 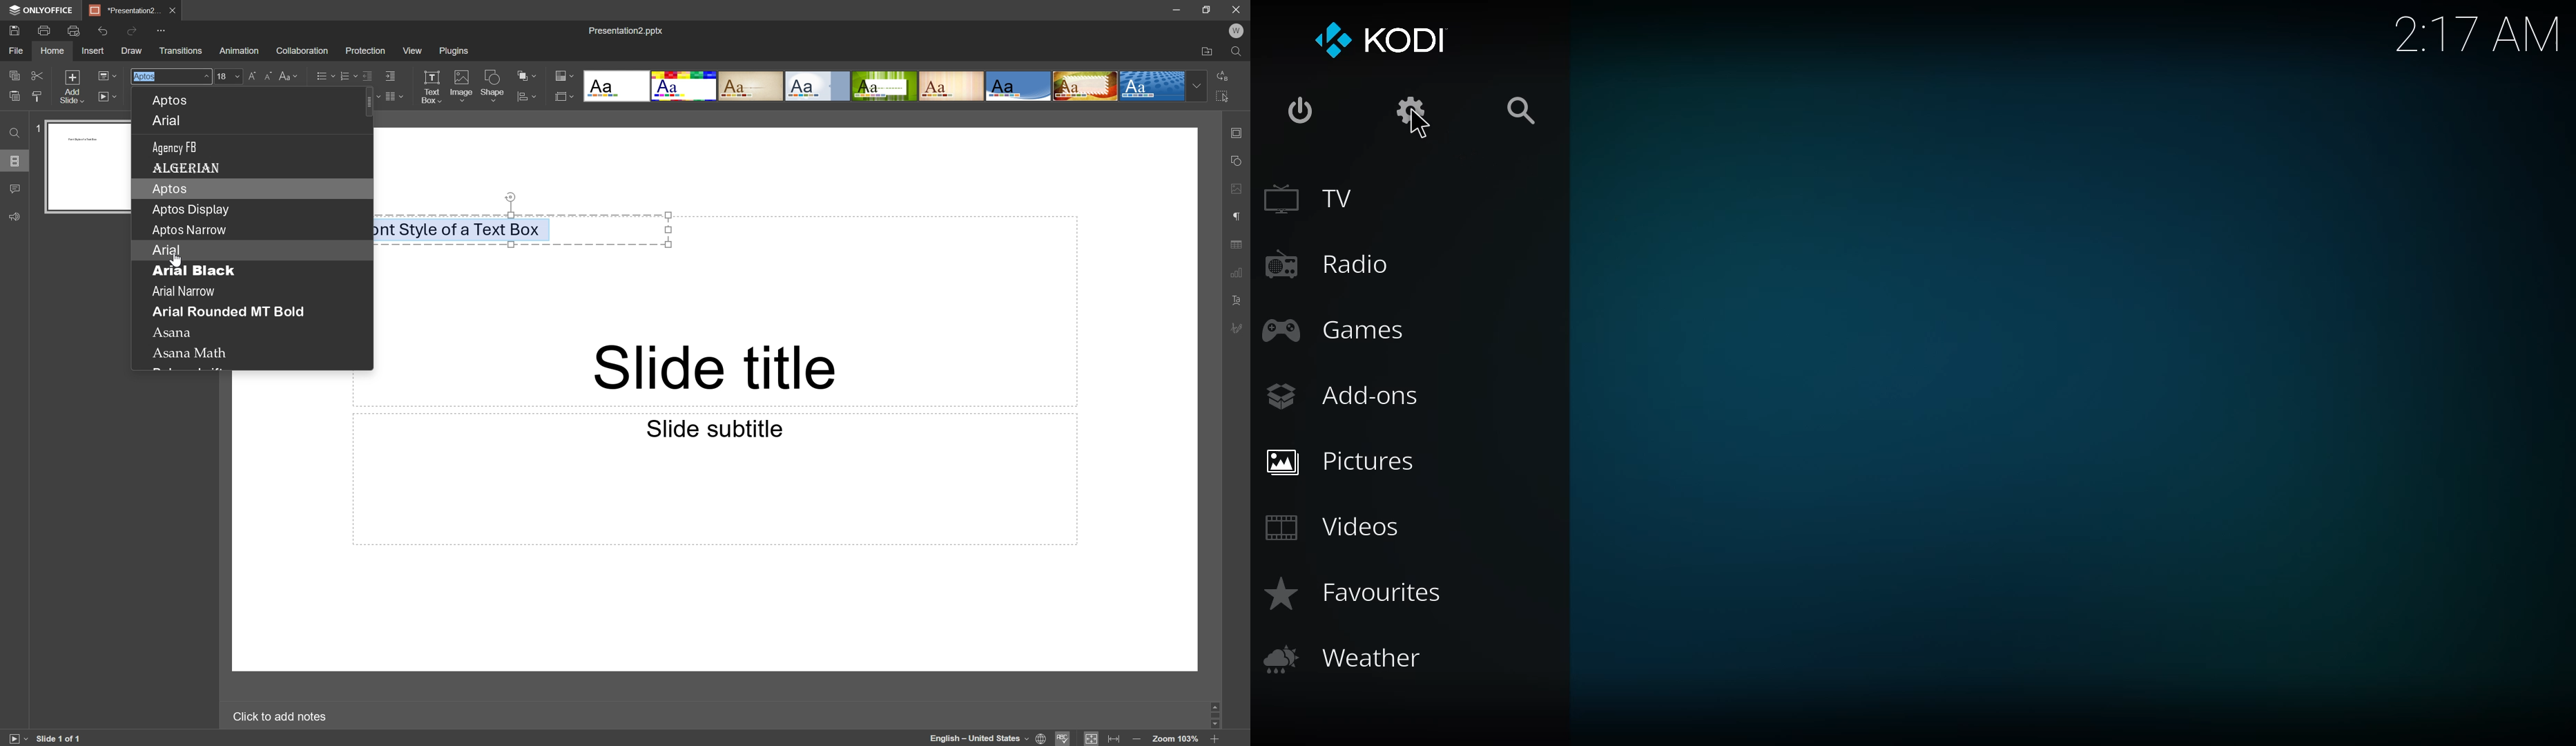 What do you see at coordinates (1406, 109) in the screenshot?
I see `settings` at bounding box center [1406, 109].